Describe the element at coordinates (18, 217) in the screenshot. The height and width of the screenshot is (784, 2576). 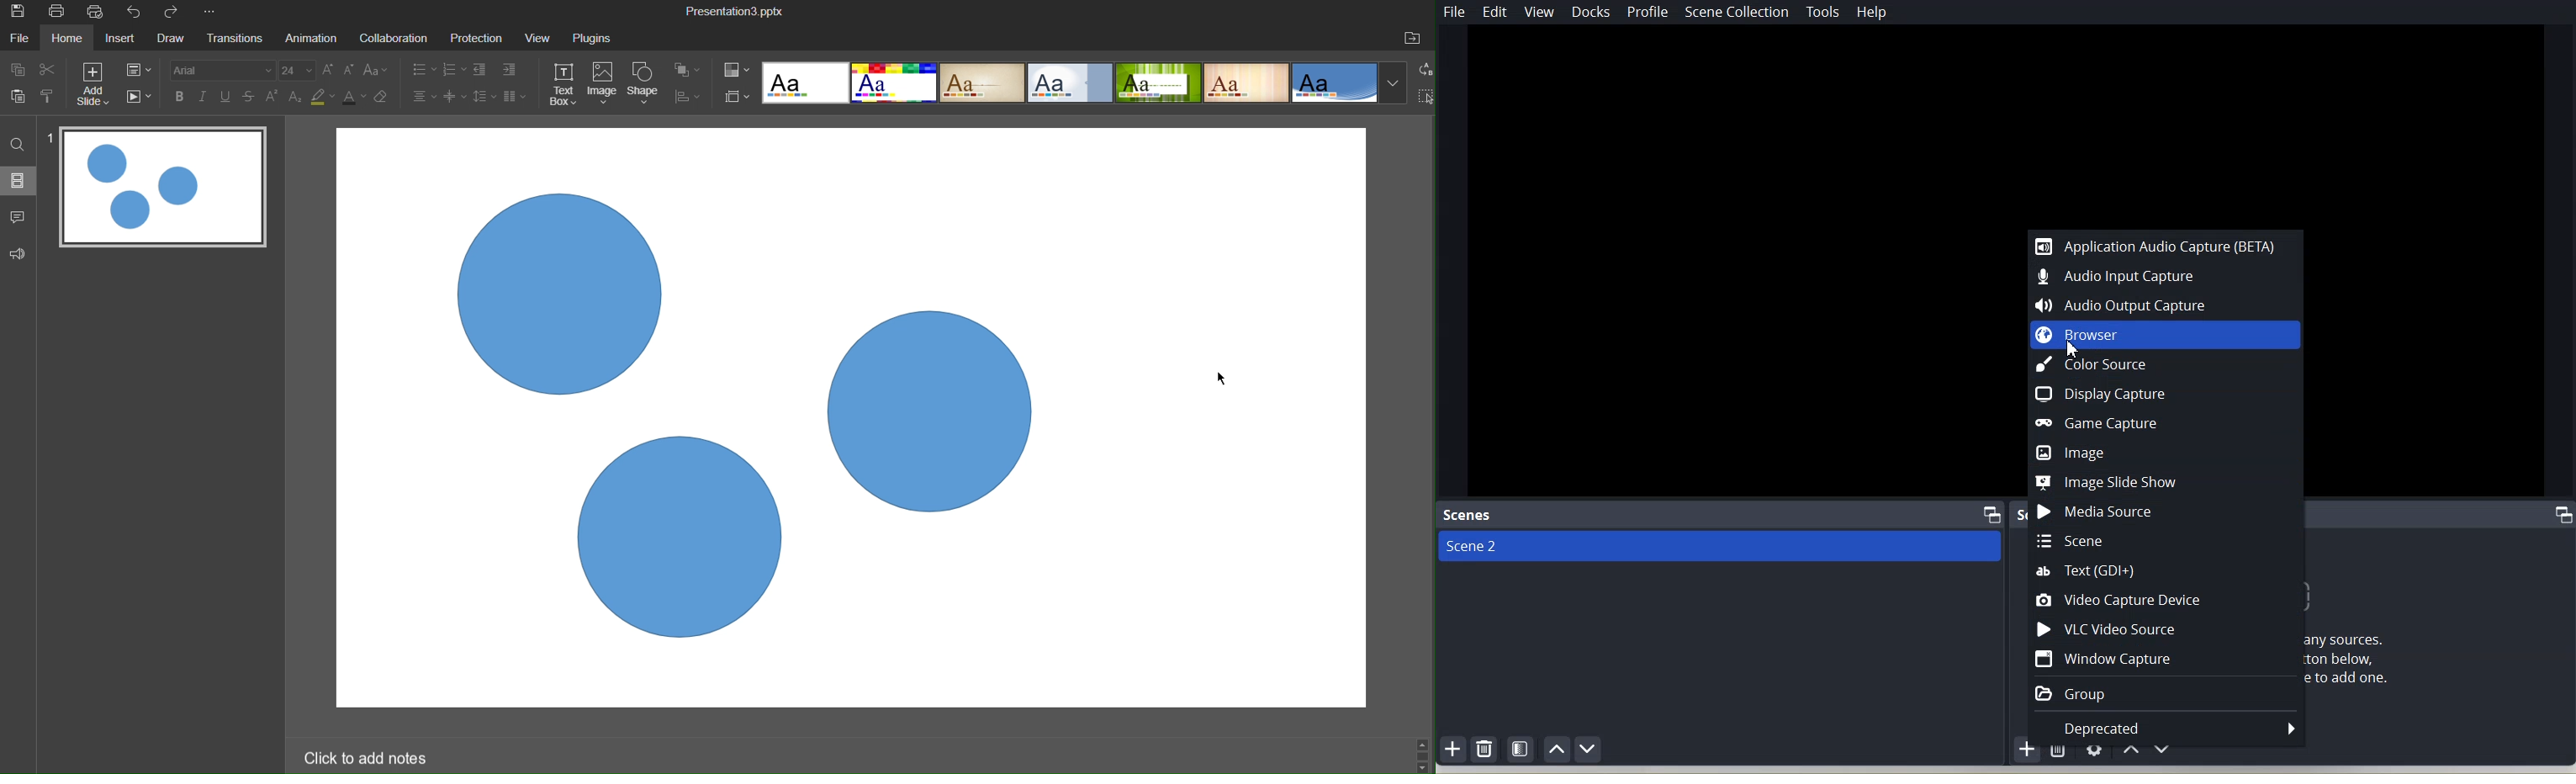
I see `Comment` at that location.